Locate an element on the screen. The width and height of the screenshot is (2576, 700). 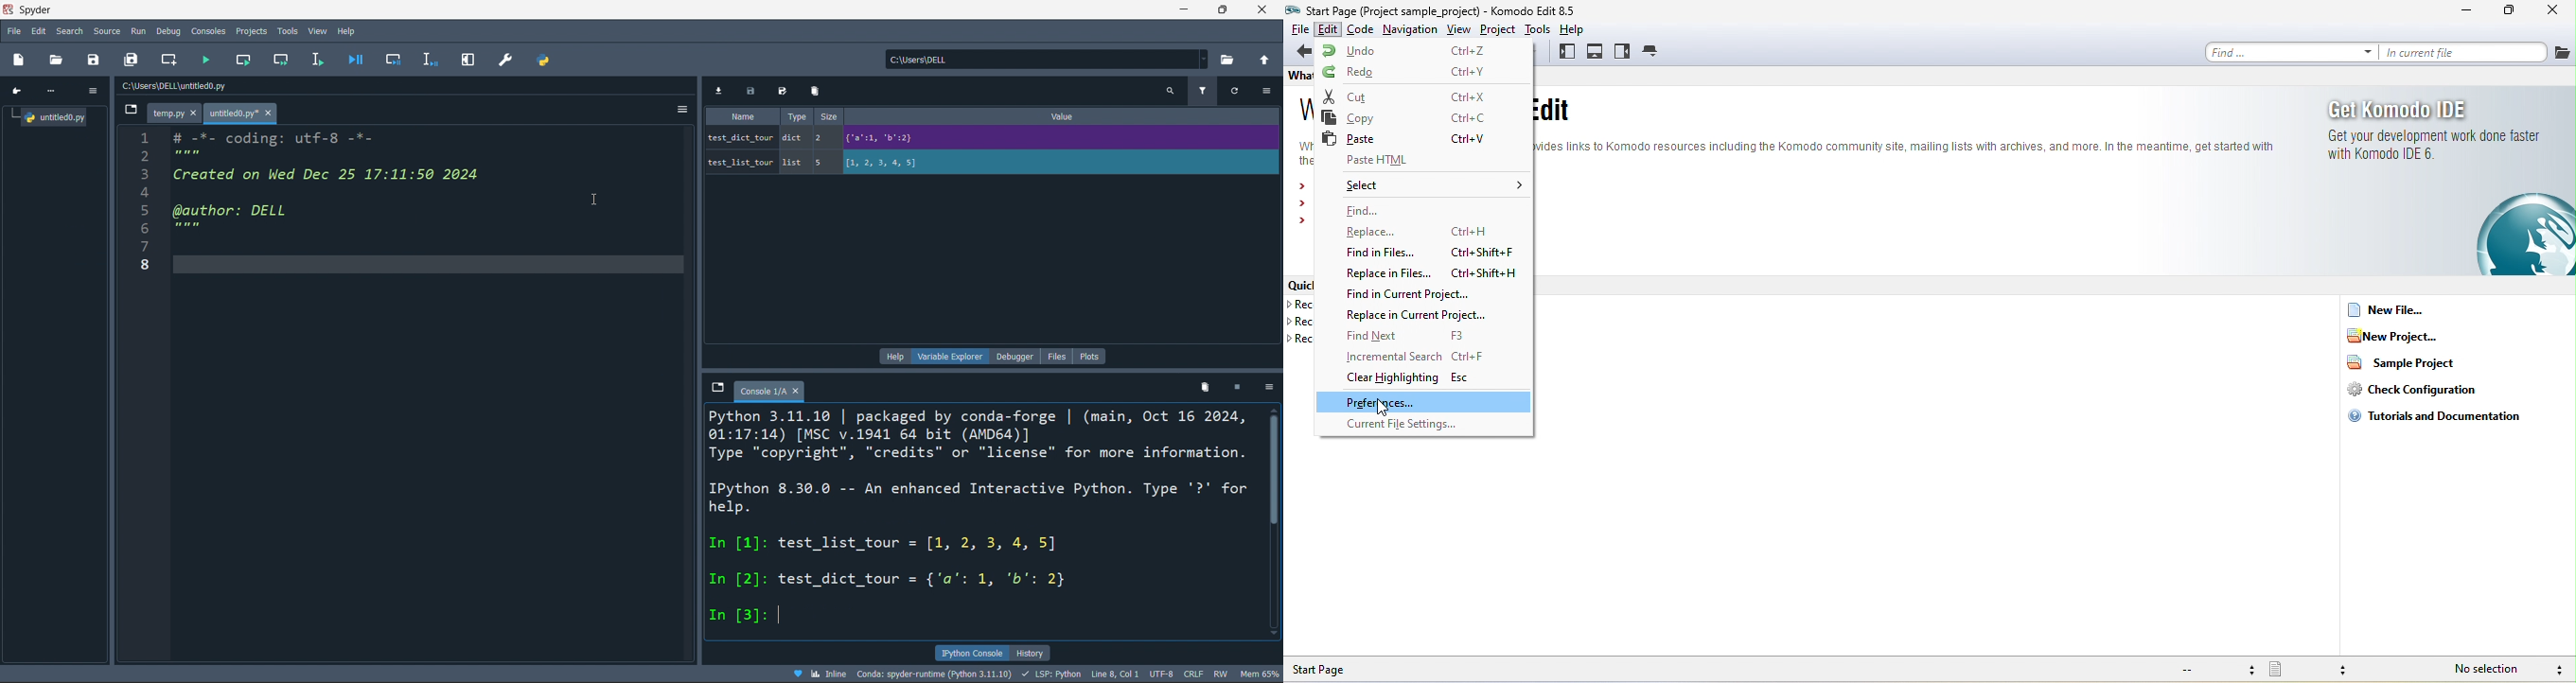
debug file is located at coordinates (356, 59).